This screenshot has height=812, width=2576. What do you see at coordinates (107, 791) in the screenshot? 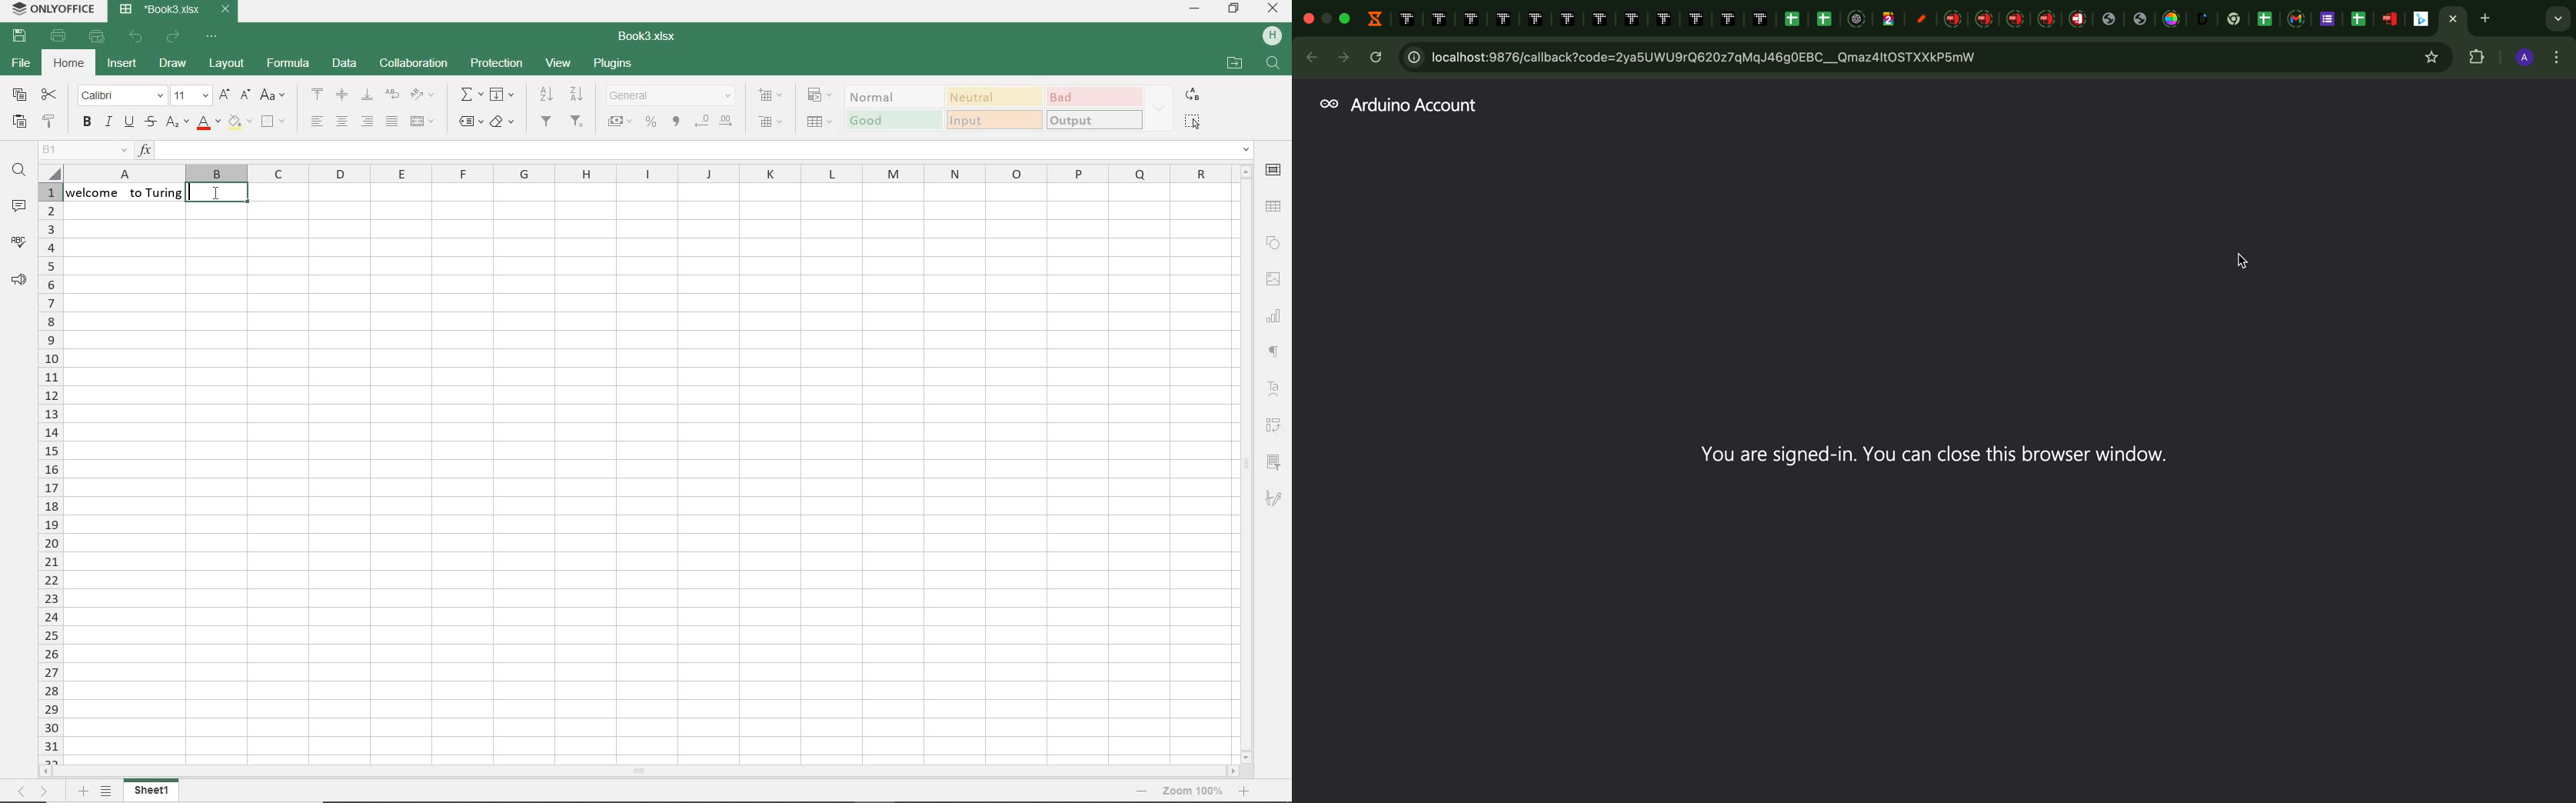
I see `list of sheets` at bounding box center [107, 791].